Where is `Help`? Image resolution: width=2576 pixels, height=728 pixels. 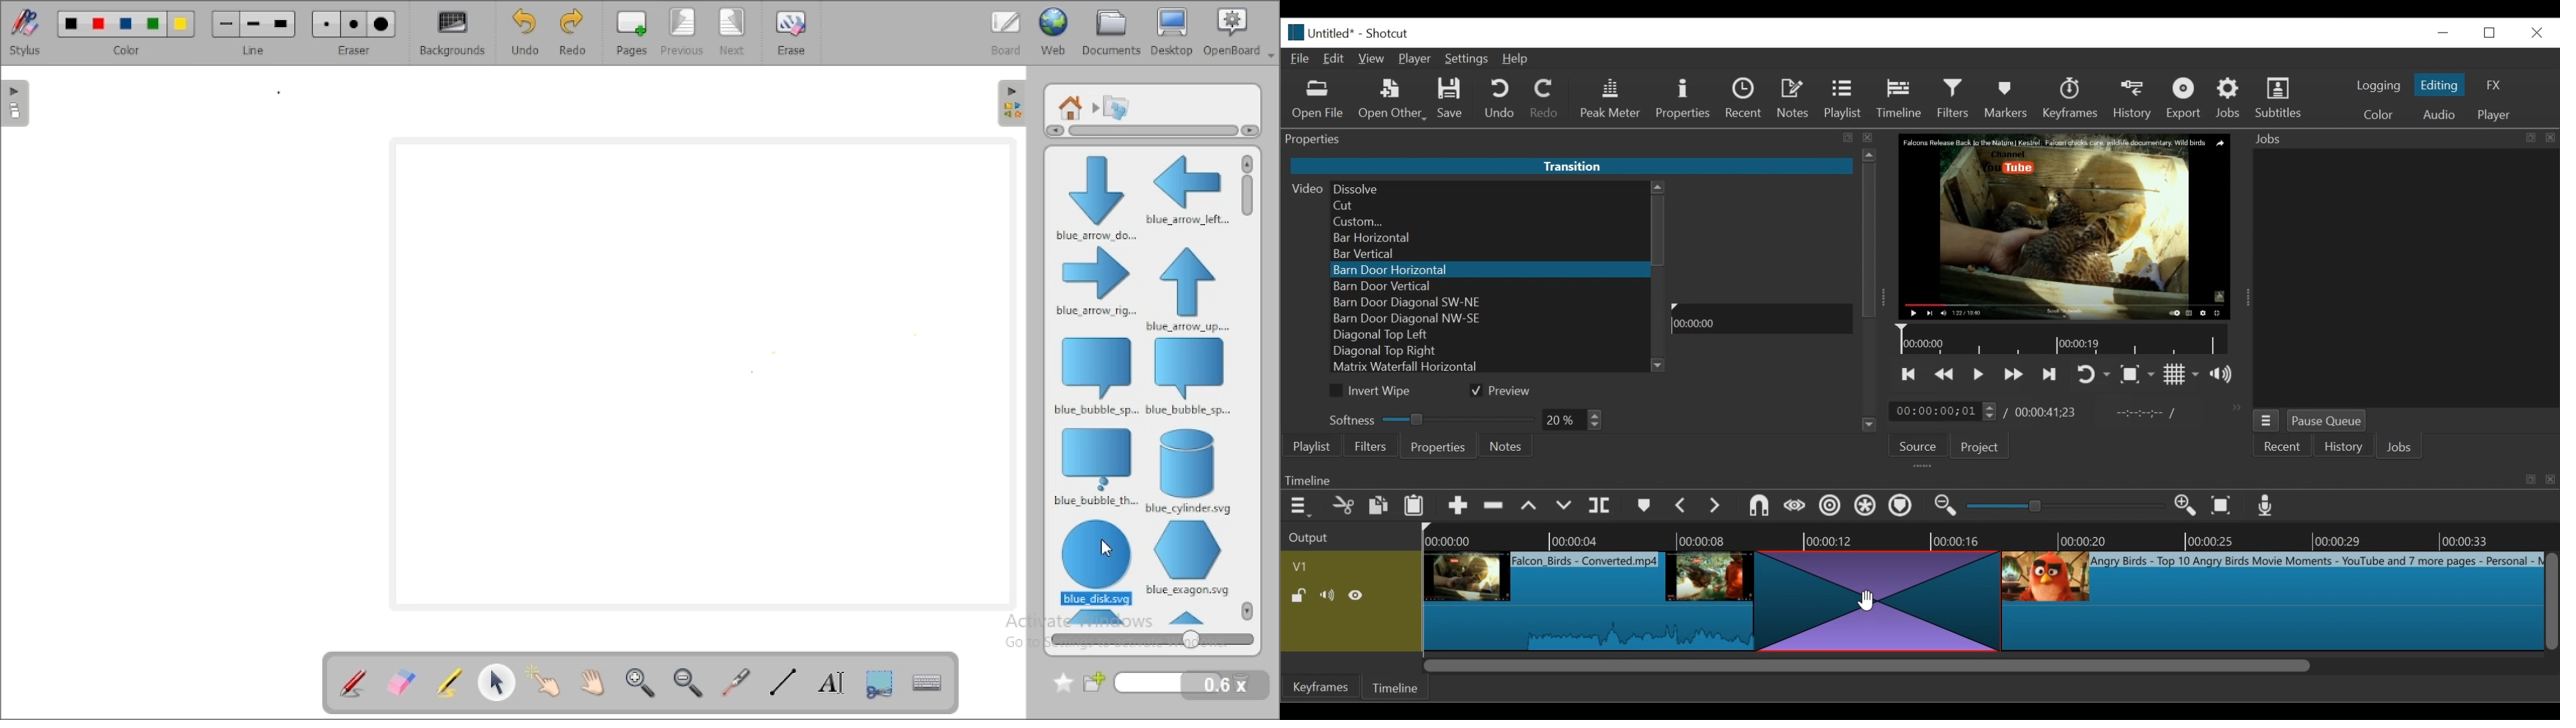 Help is located at coordinates (1517, 59).